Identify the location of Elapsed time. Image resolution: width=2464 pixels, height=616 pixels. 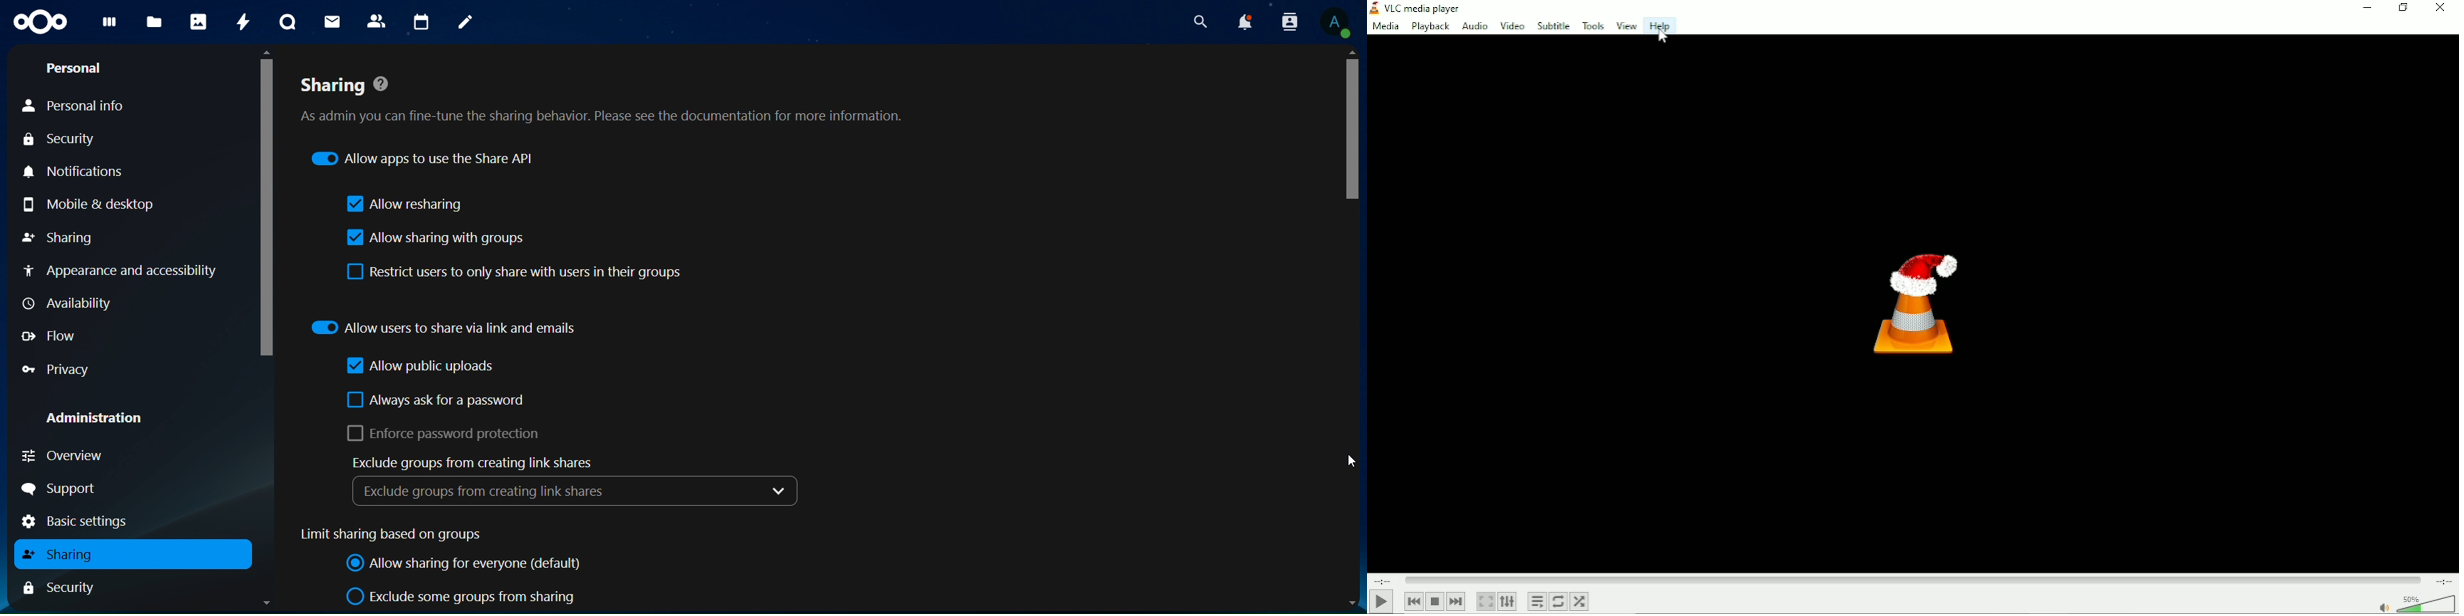
(1382, 580).